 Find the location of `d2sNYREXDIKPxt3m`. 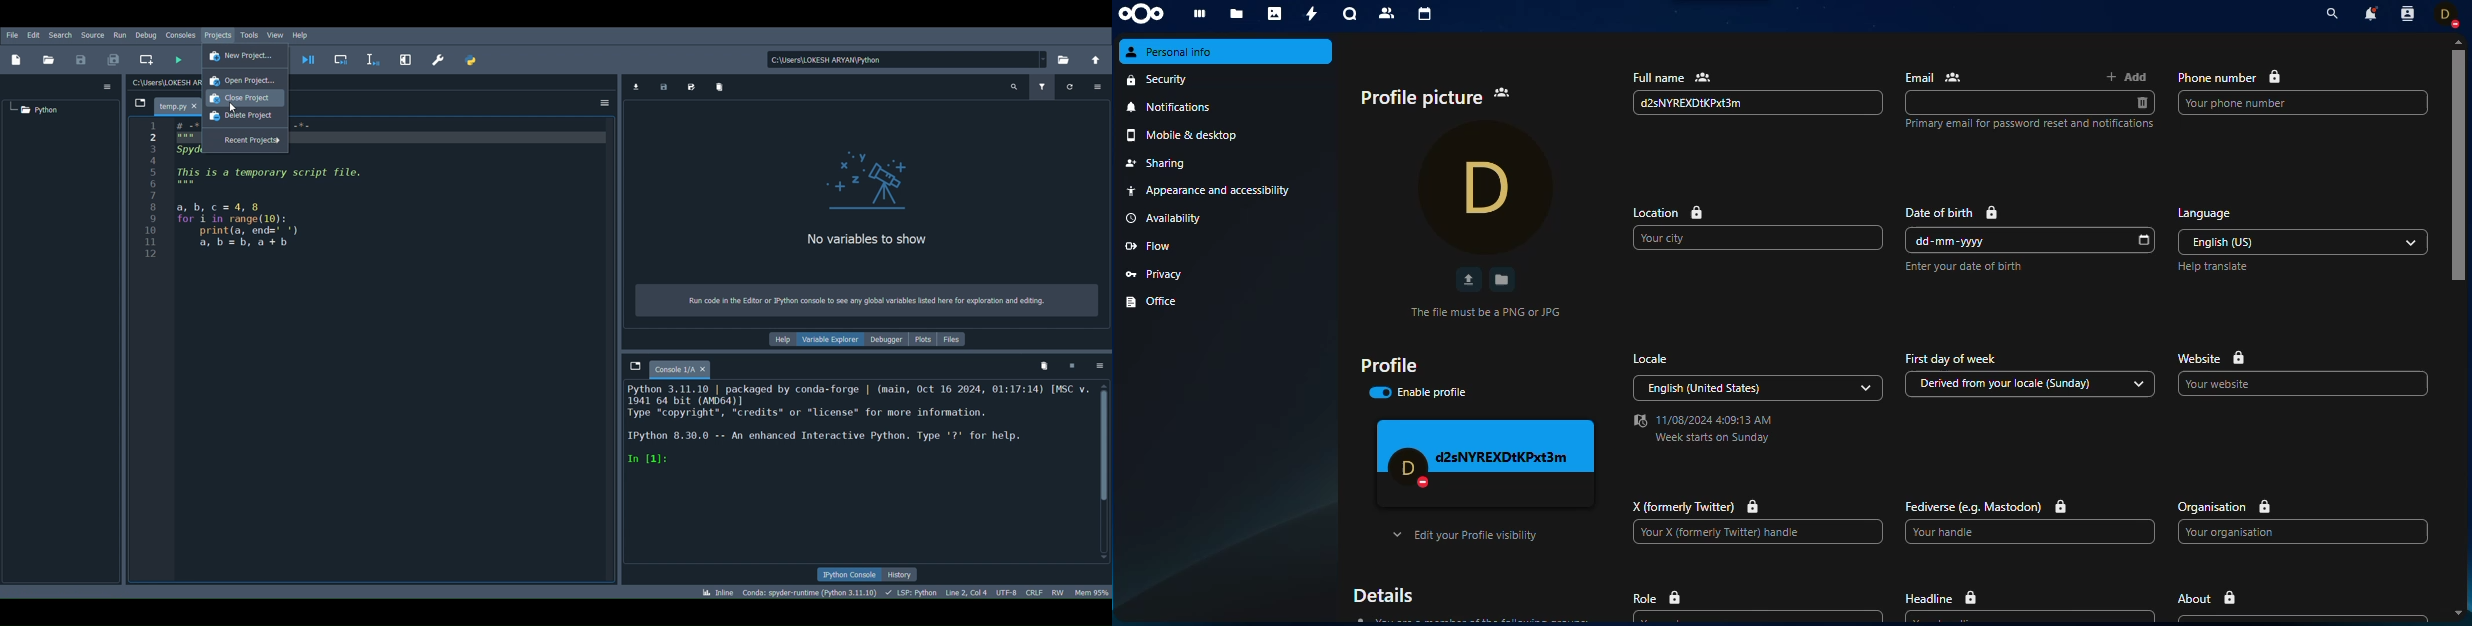

d2sNYREXDIKPxt3m is located at coordinates (1758, 103).